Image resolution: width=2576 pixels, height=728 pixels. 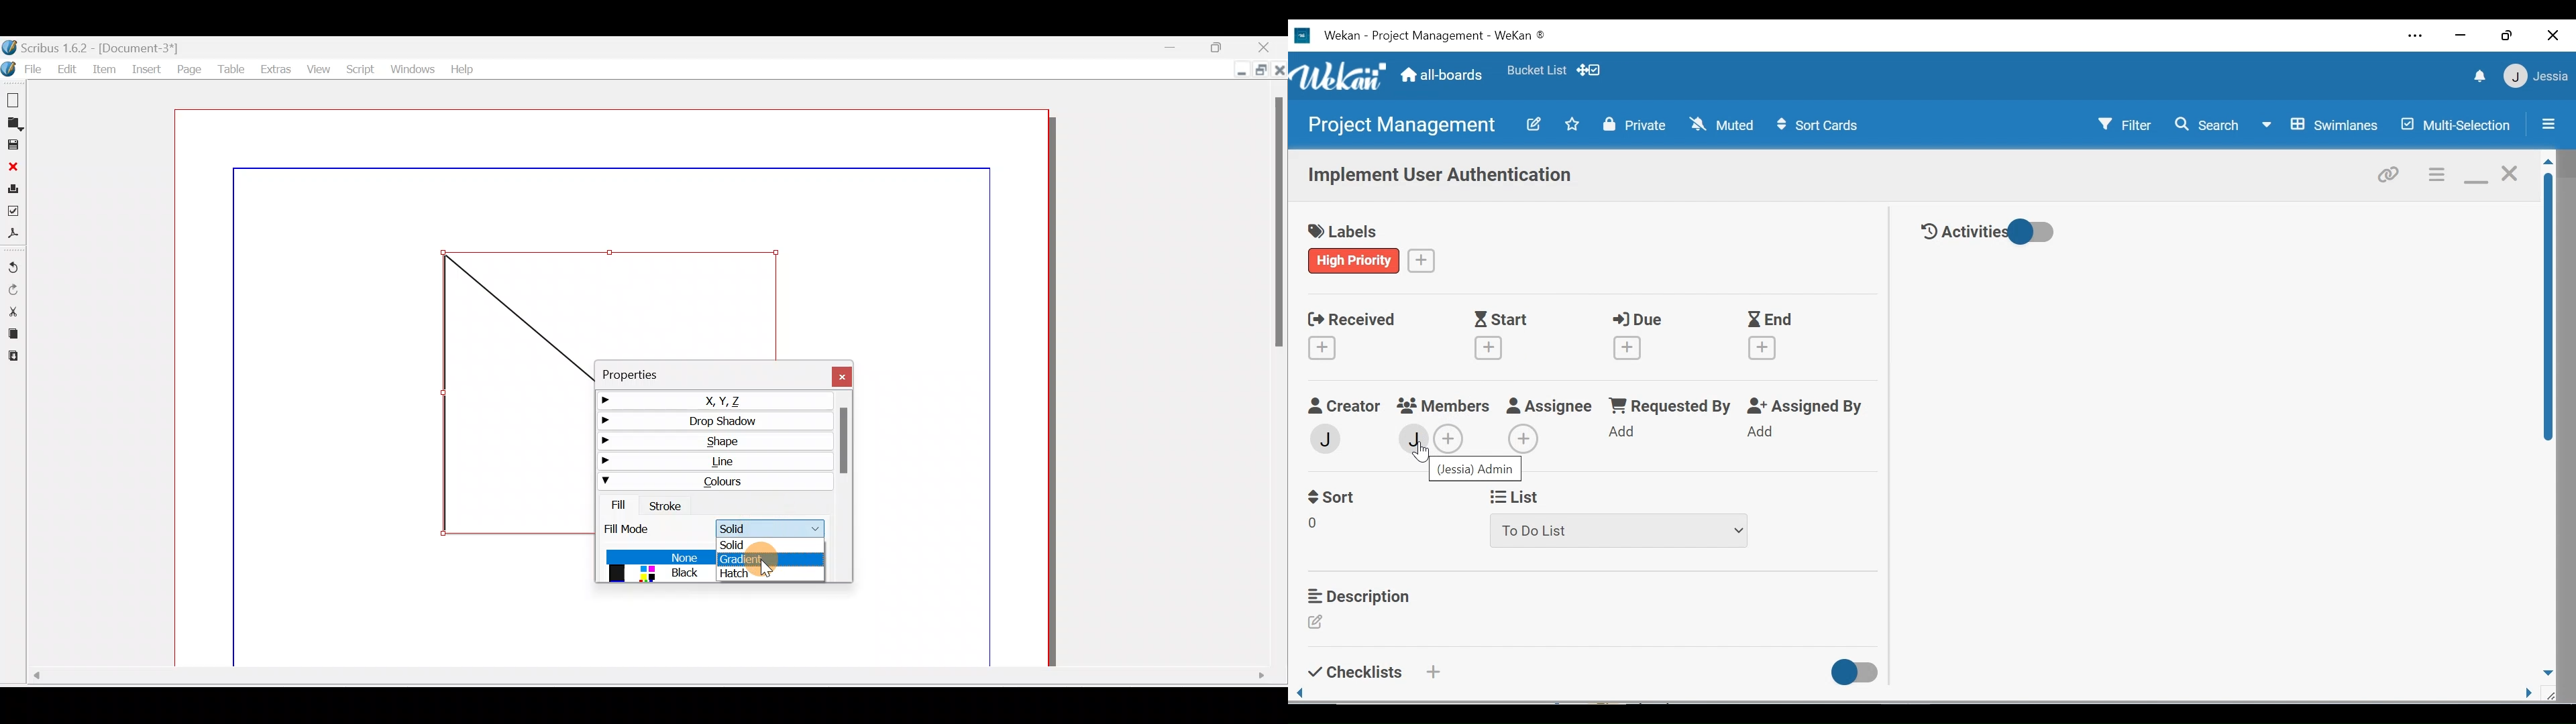 What do you see at coordinates (2416, 37) in the screenshot?
I see `Settings and more` at bounding box center [2416, 37].